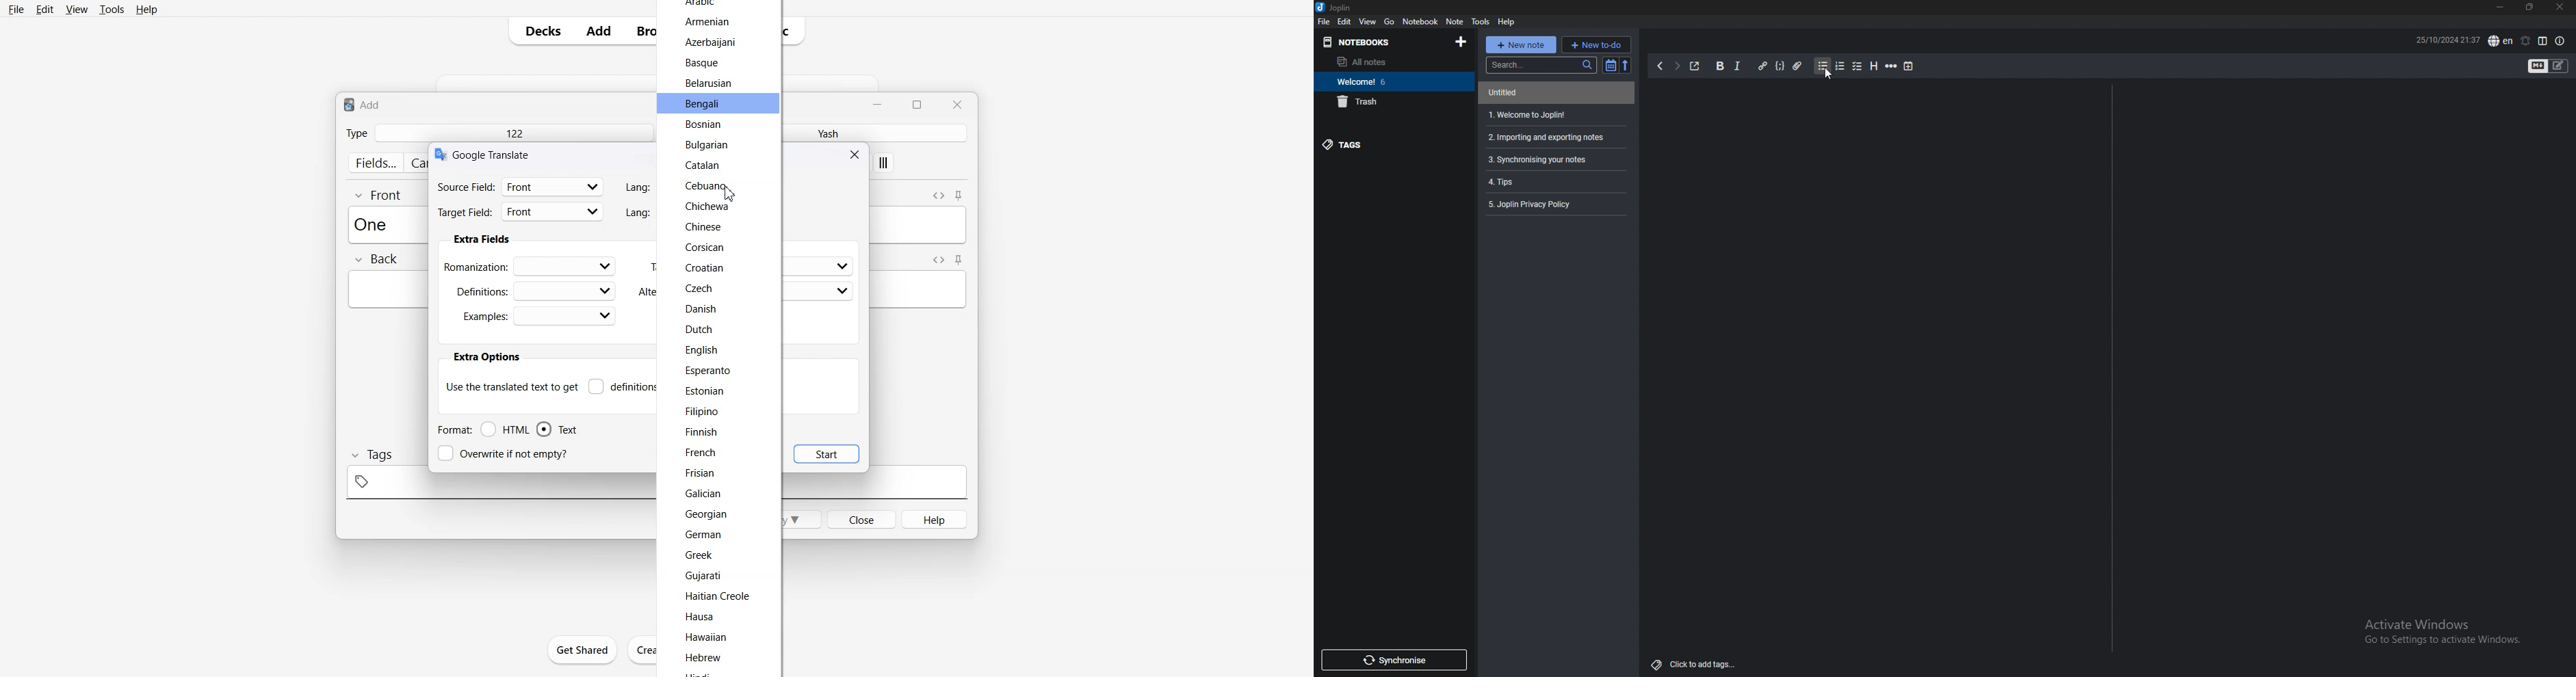 The height and width of the screenshot is (700, 2576). I want to click on French, so click(703, 453).